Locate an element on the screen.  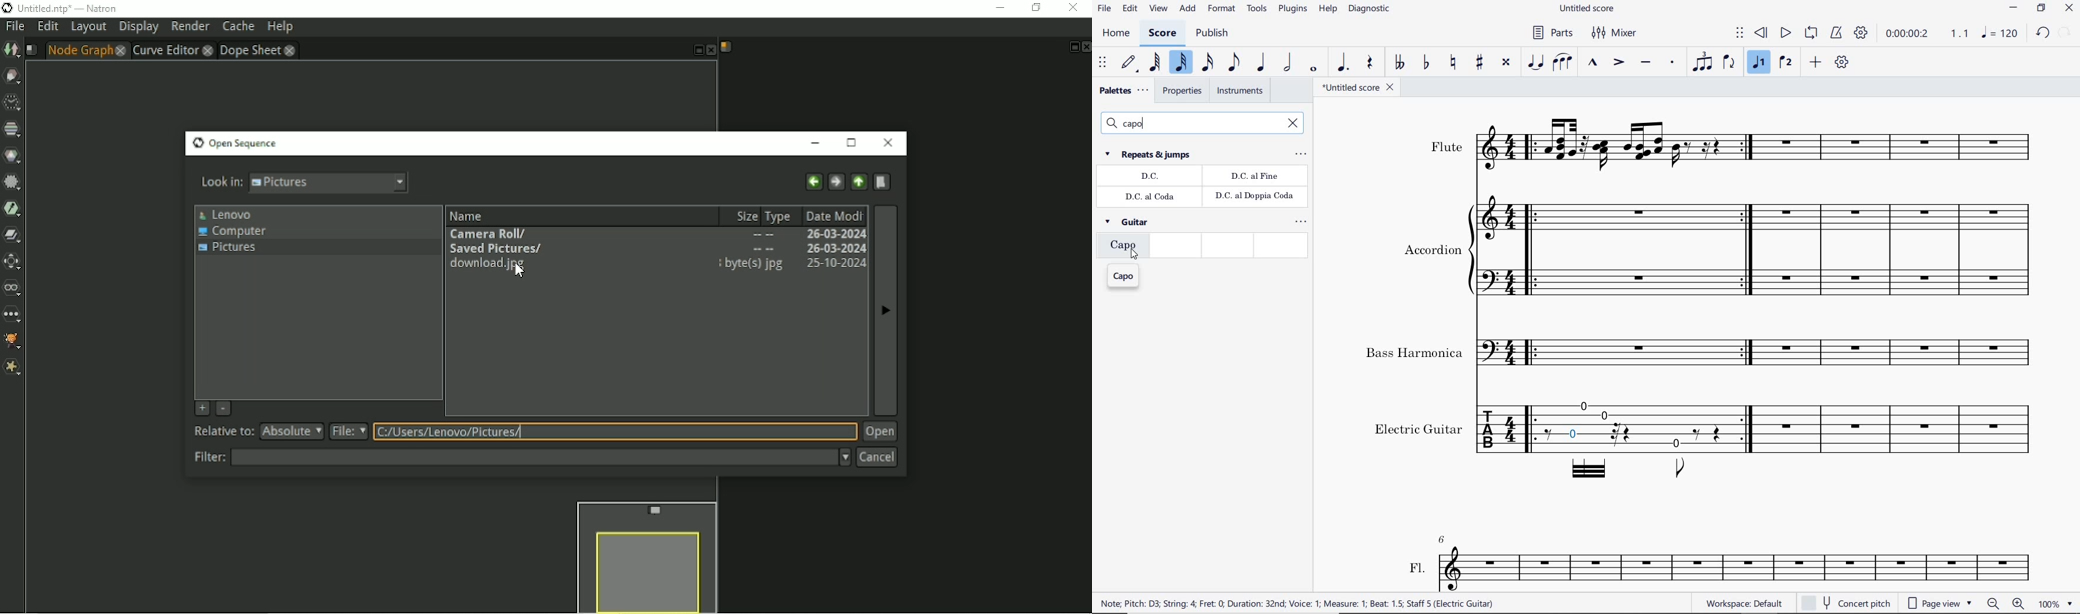
64th note is located at coordinates (1155, 63).